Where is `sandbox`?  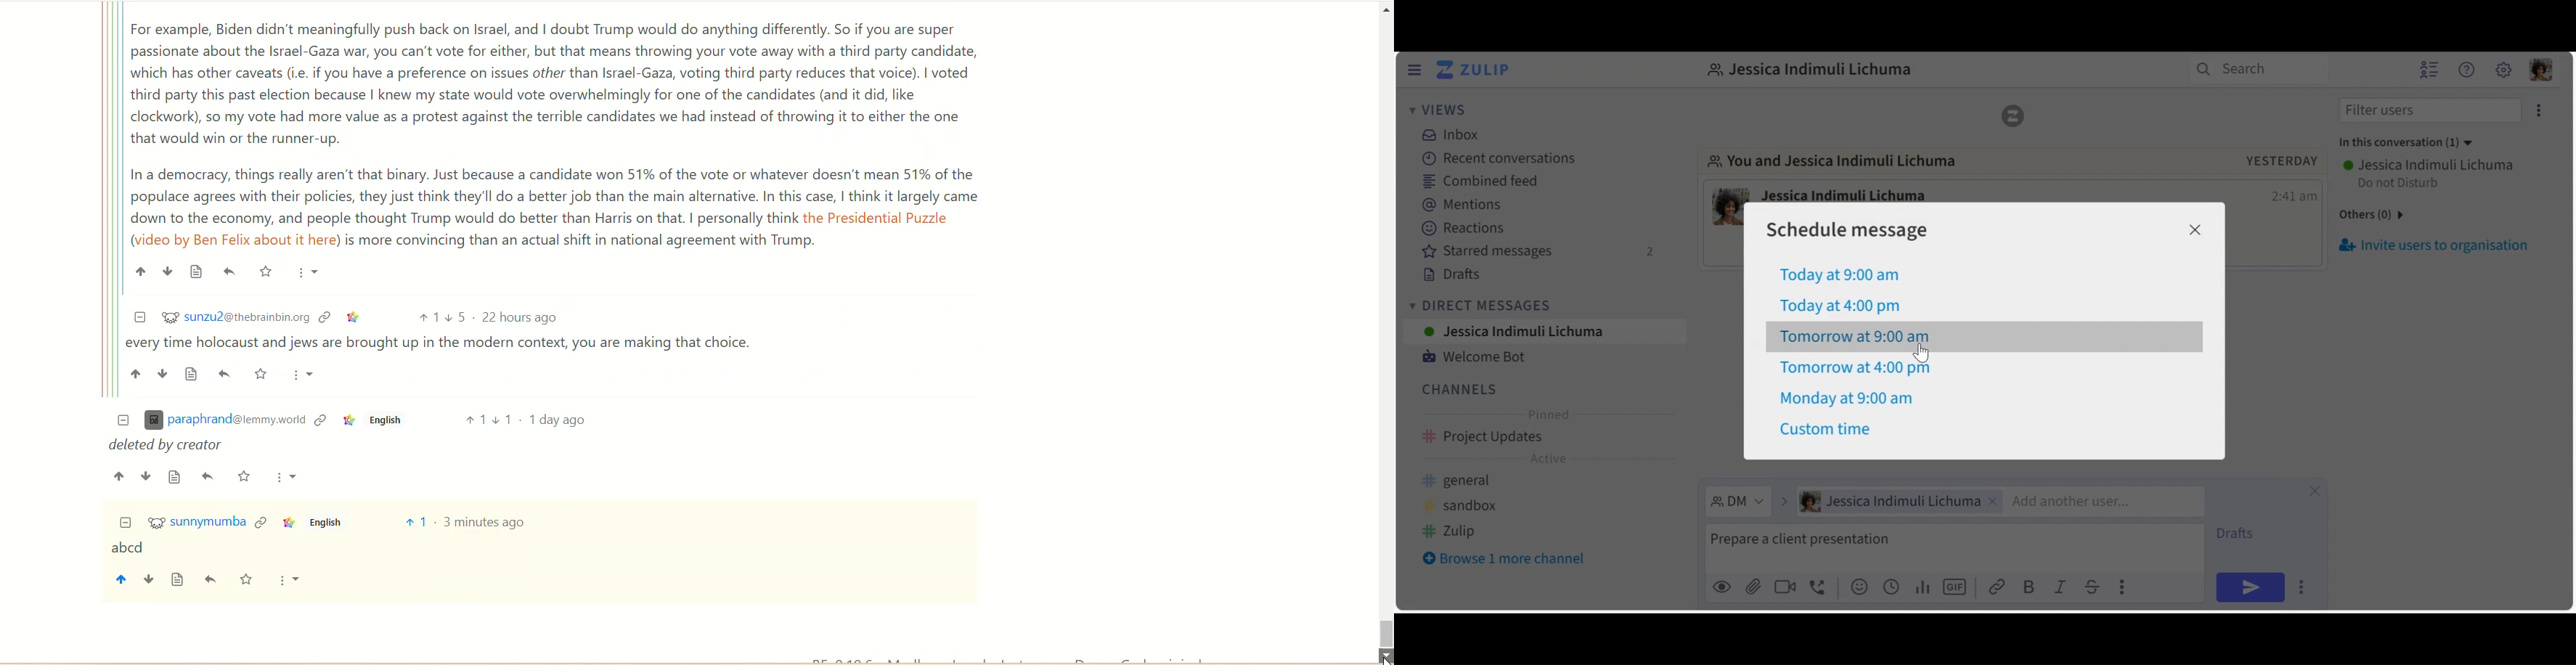
sandbox is located at coordinates (1475, 506).